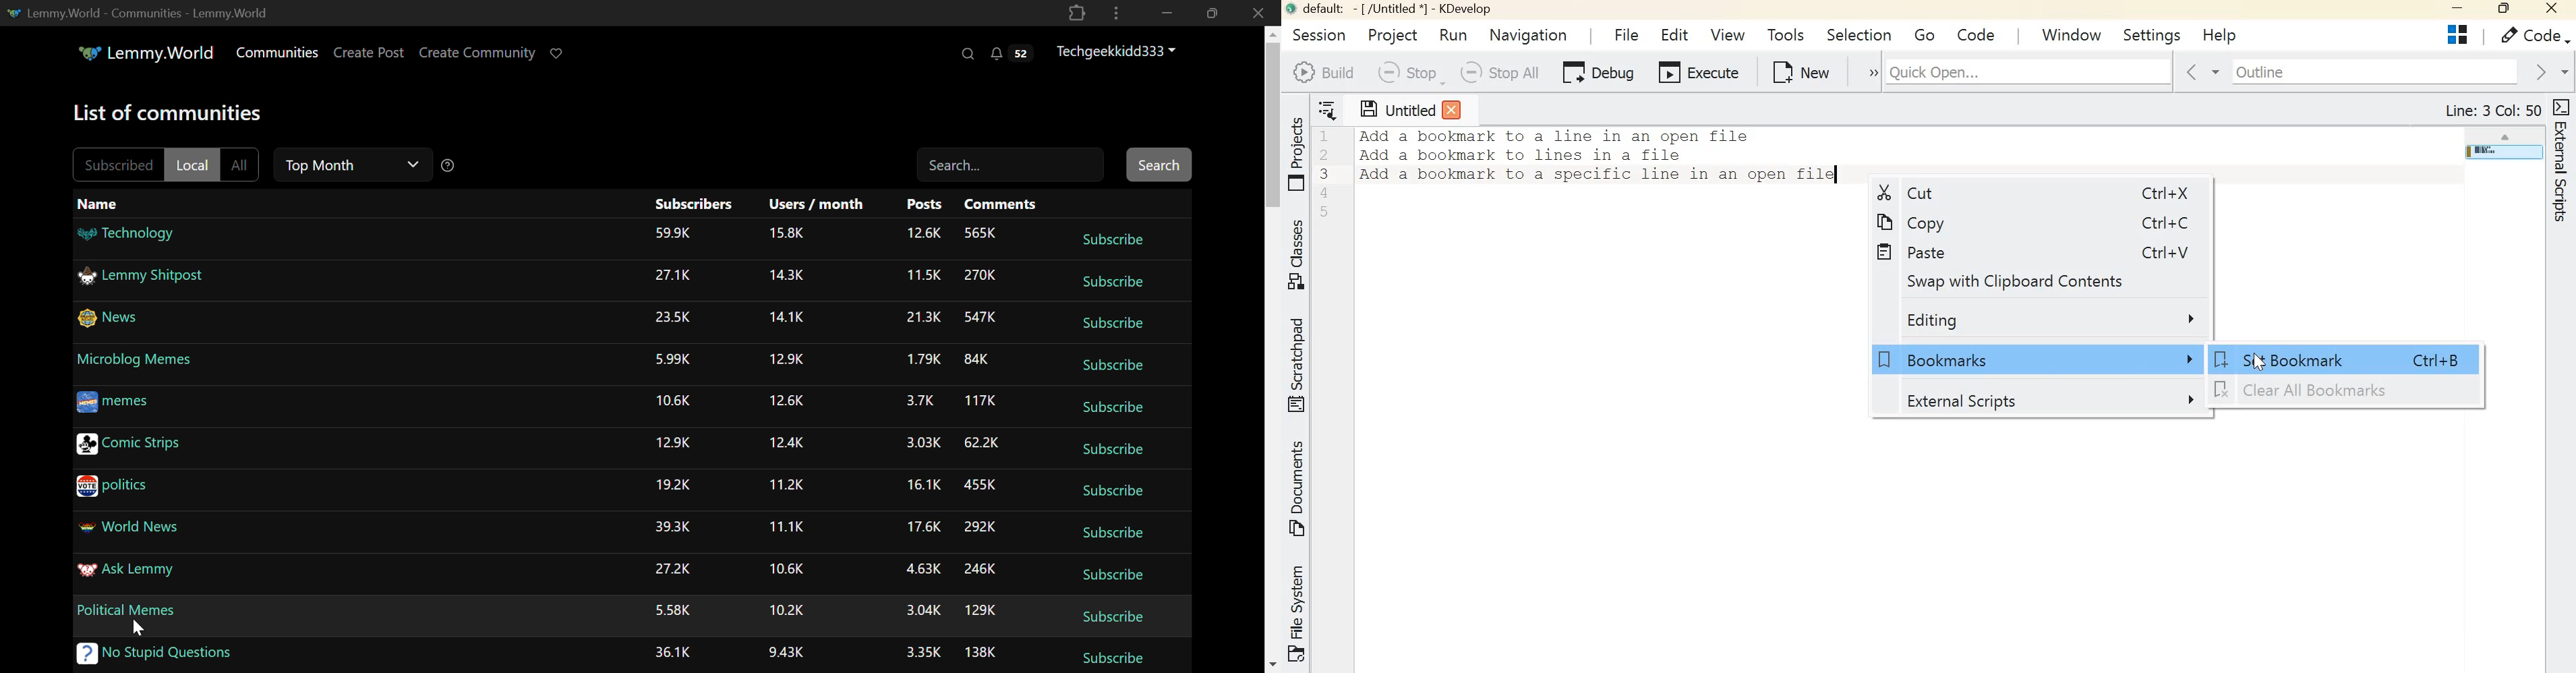 The height and width of the screenshot is (700, 2576). I want to click on Subscribe, so click(1111, 282).